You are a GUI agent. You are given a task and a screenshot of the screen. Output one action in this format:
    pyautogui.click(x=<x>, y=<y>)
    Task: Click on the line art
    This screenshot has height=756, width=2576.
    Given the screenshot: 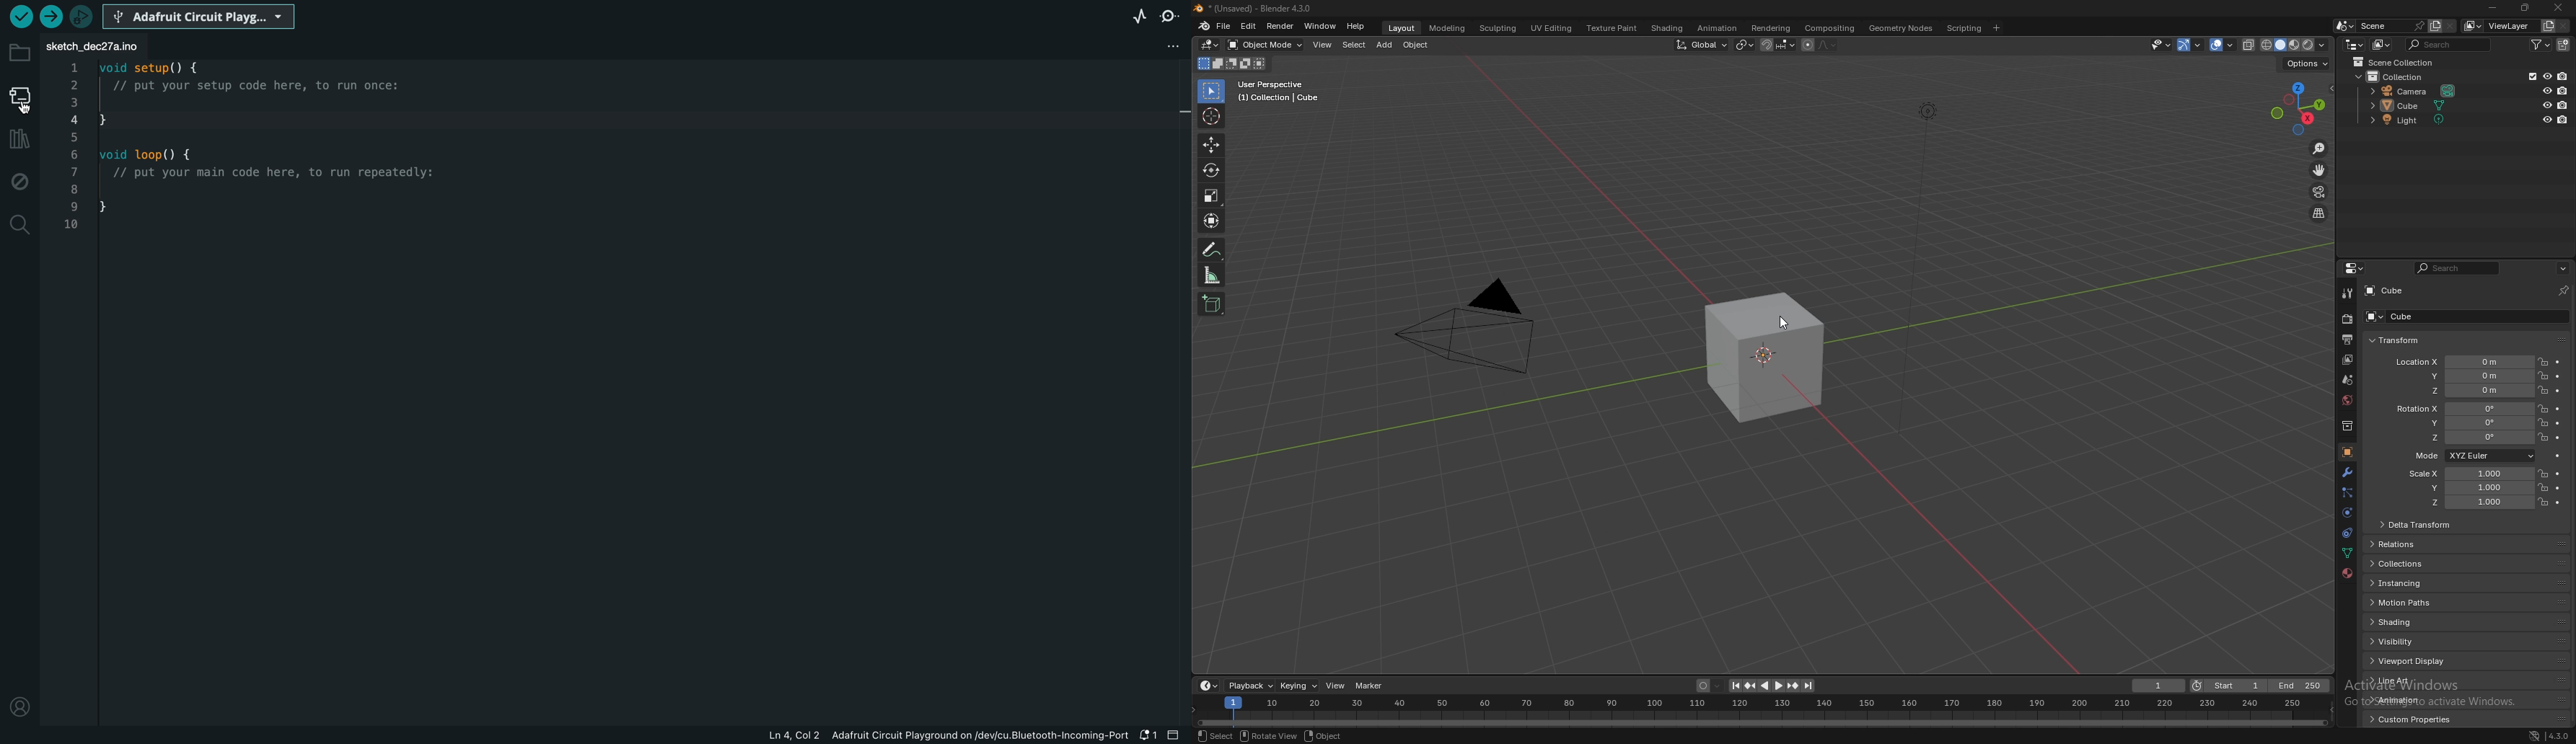 What is the action you would take?
    pyautogui.click(x=2409, y=681)
    